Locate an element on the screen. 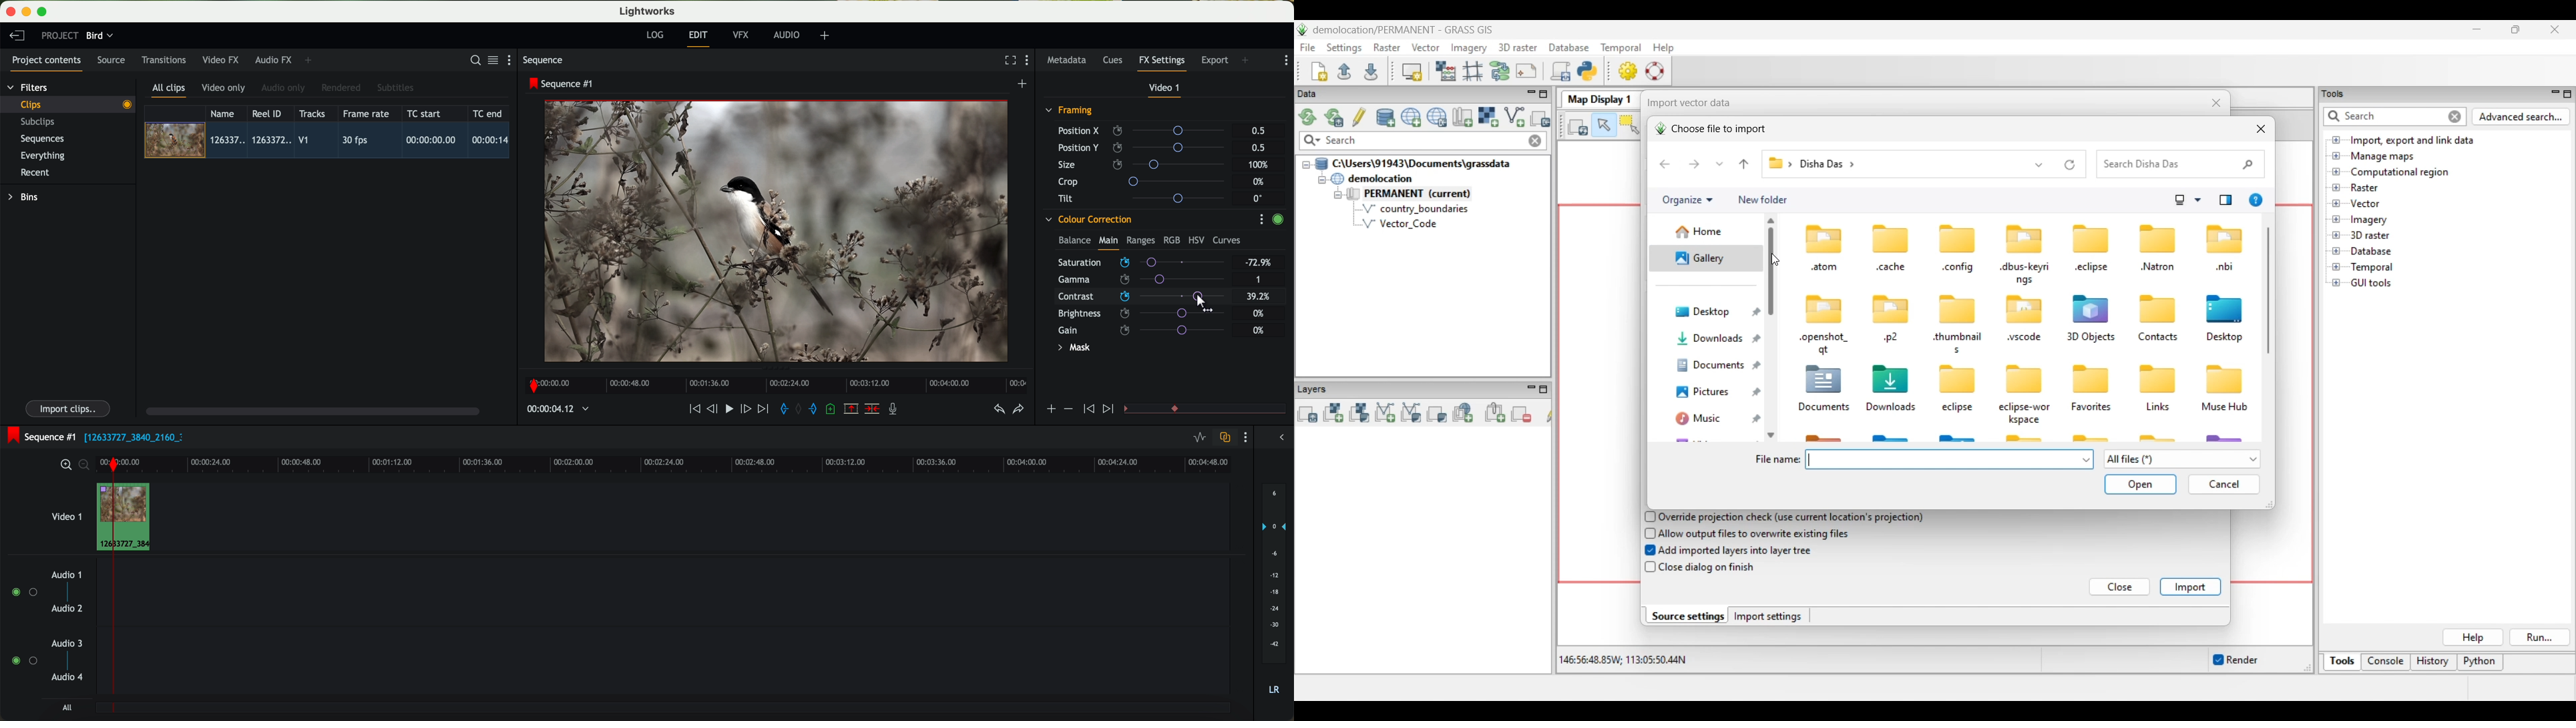 The width and height of the screenshot is (2576, 728). timeline is located at coordinates (773, 382).